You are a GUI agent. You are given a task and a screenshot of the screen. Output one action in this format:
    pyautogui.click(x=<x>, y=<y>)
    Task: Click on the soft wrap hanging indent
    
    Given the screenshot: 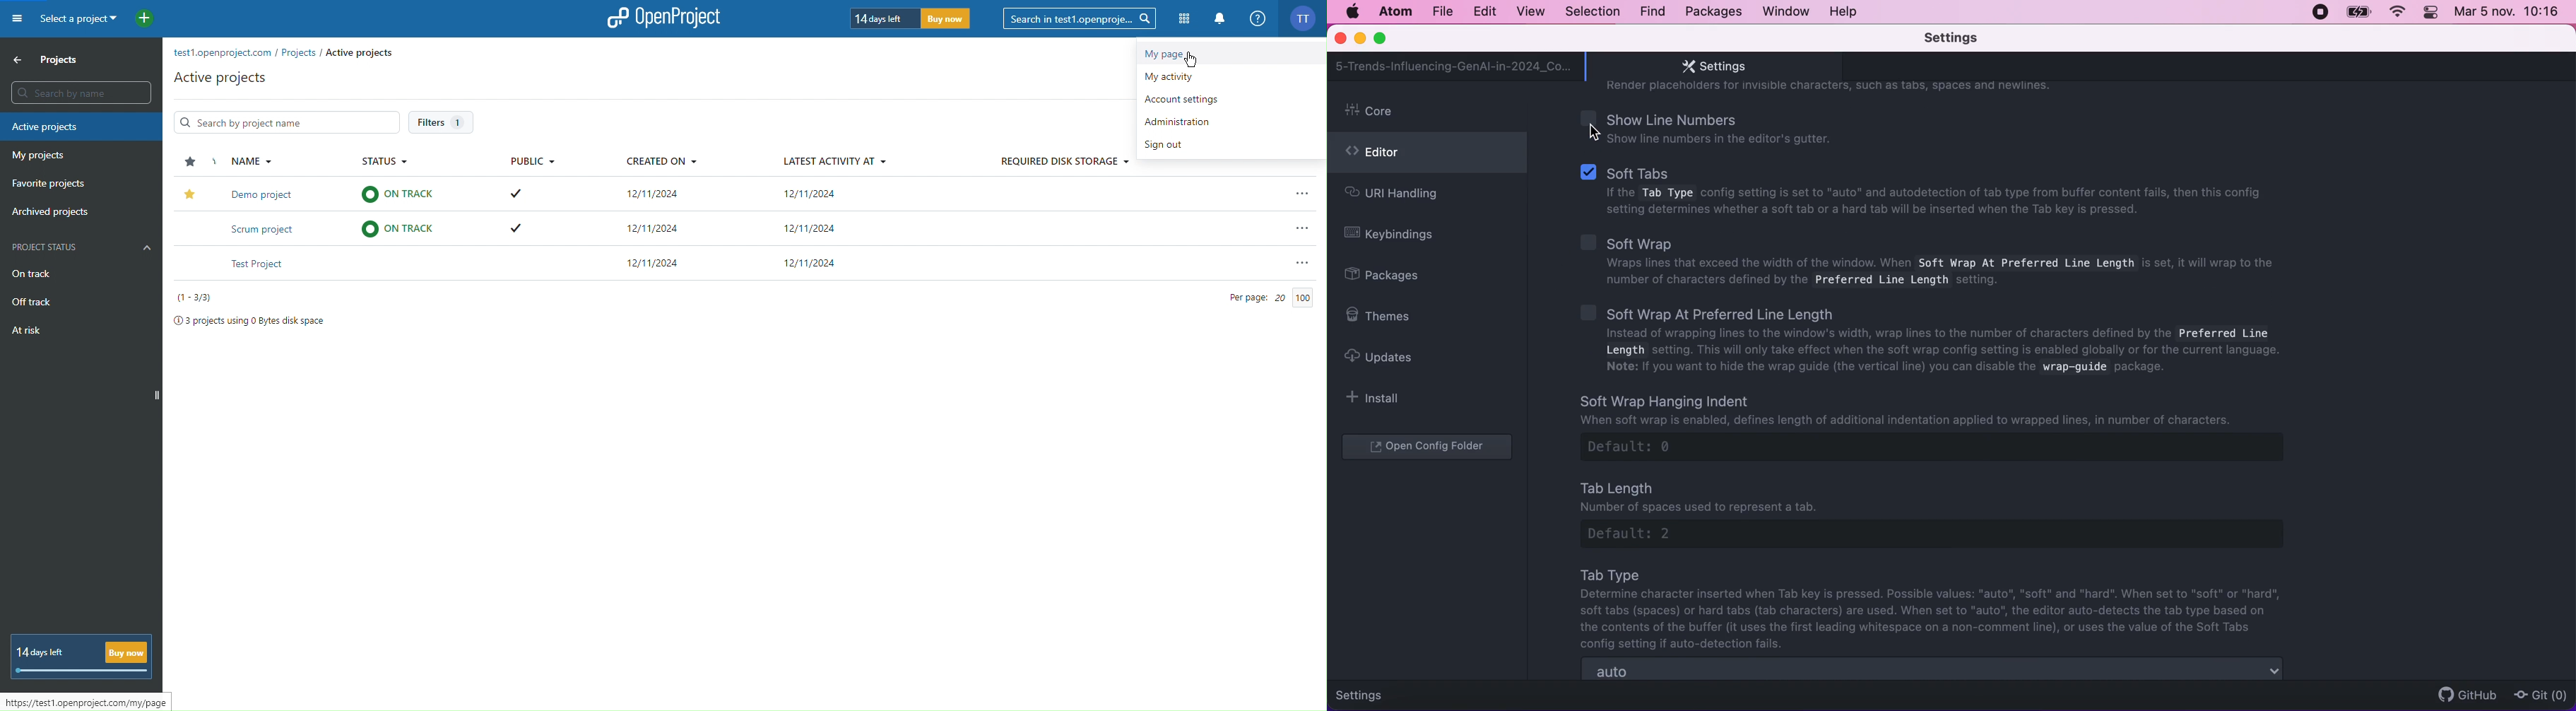 What is the action you would take?
    pyautogui.click(x=1953, y=426)
    